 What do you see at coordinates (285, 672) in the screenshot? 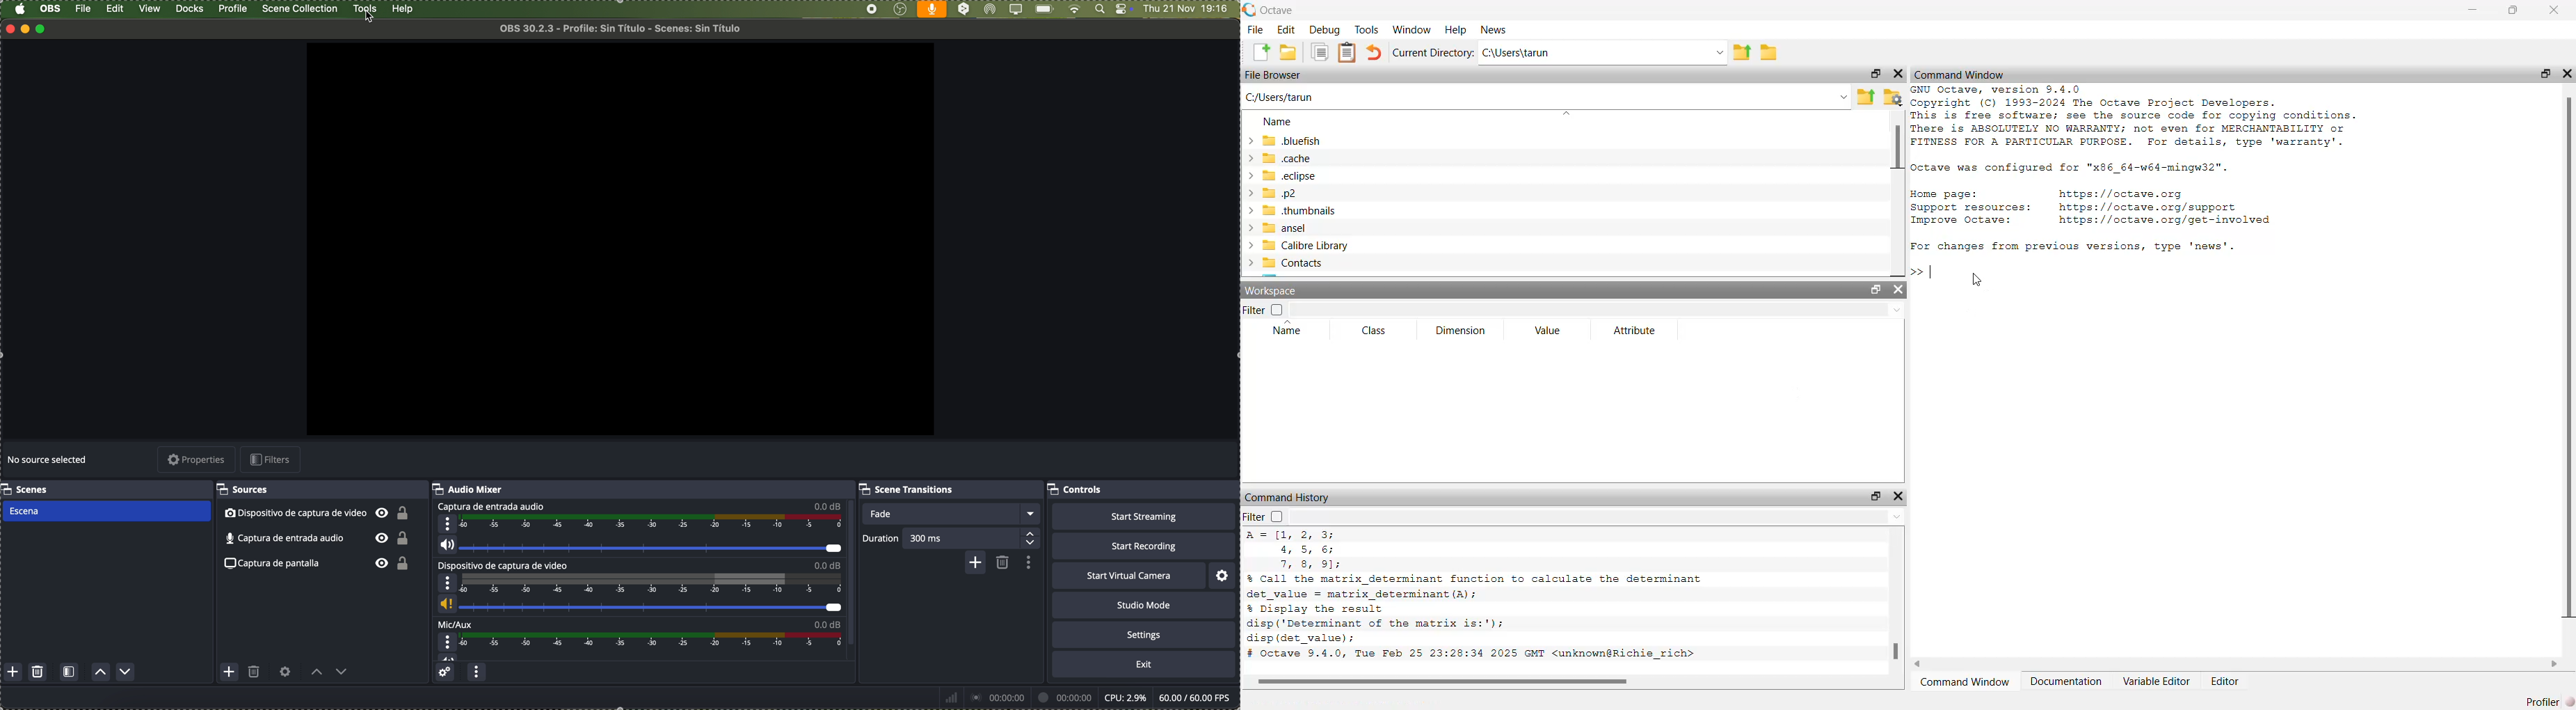
I see `open source properties` at bounding box center [285, 672].